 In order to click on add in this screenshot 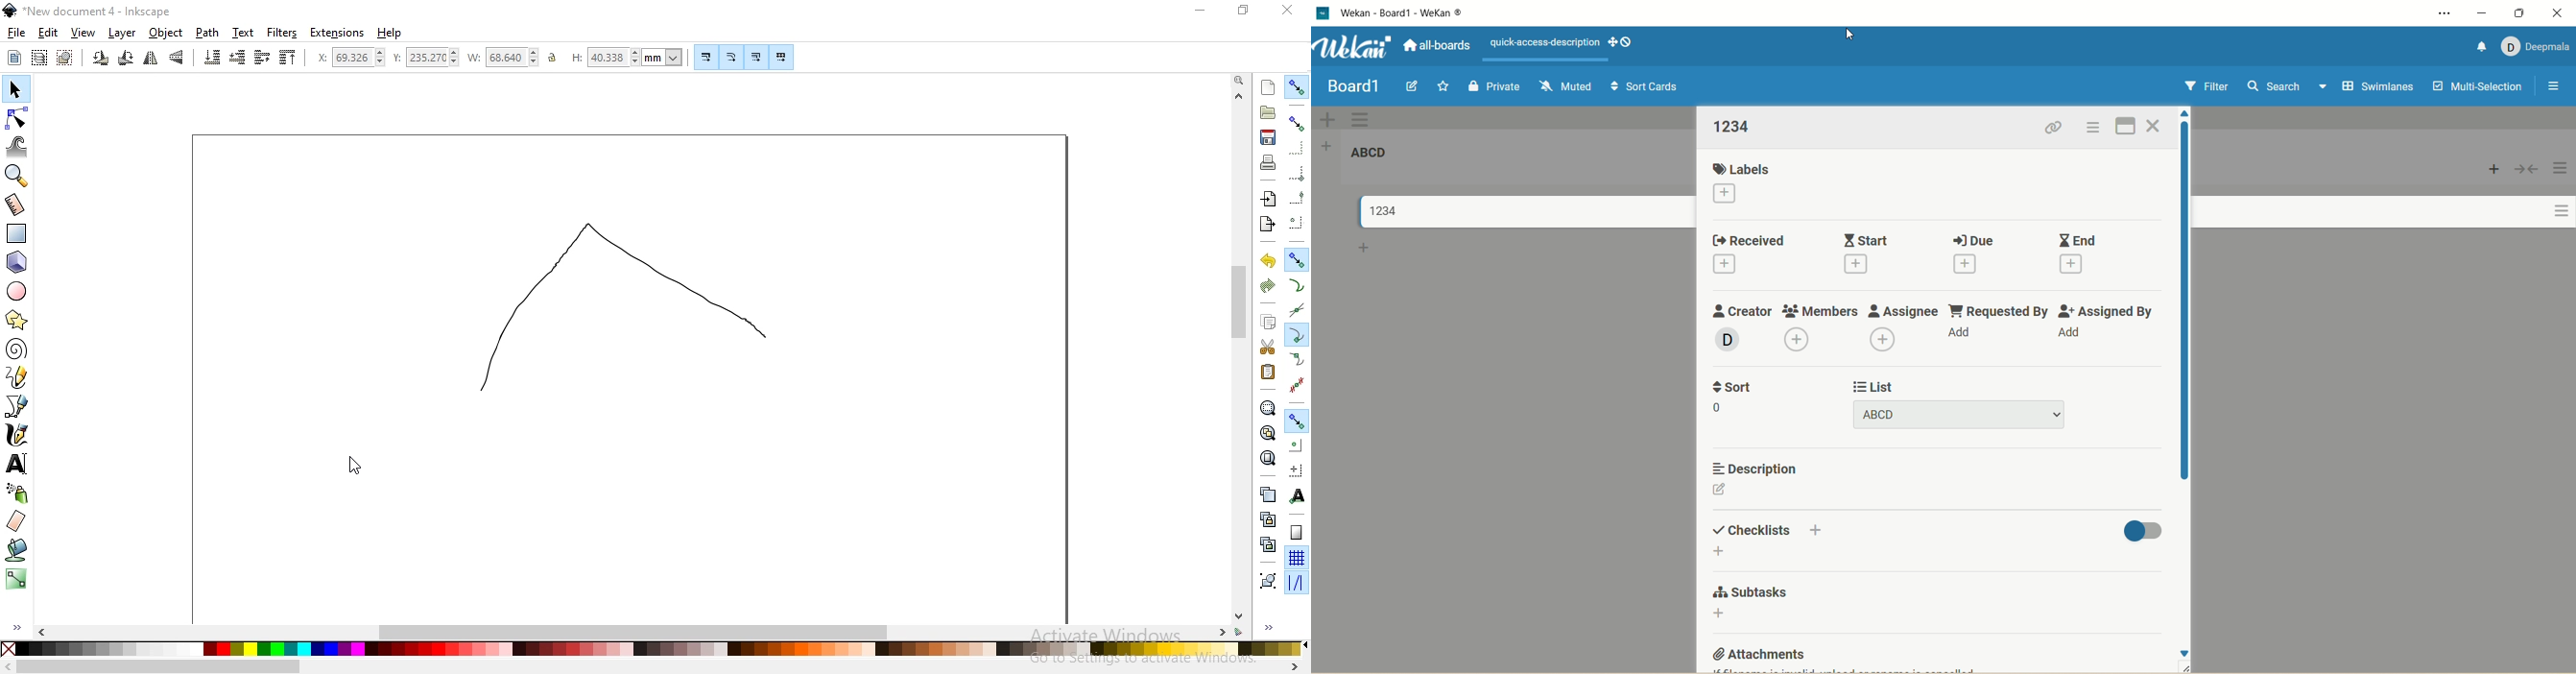, I will do `click(1790, 338)`.